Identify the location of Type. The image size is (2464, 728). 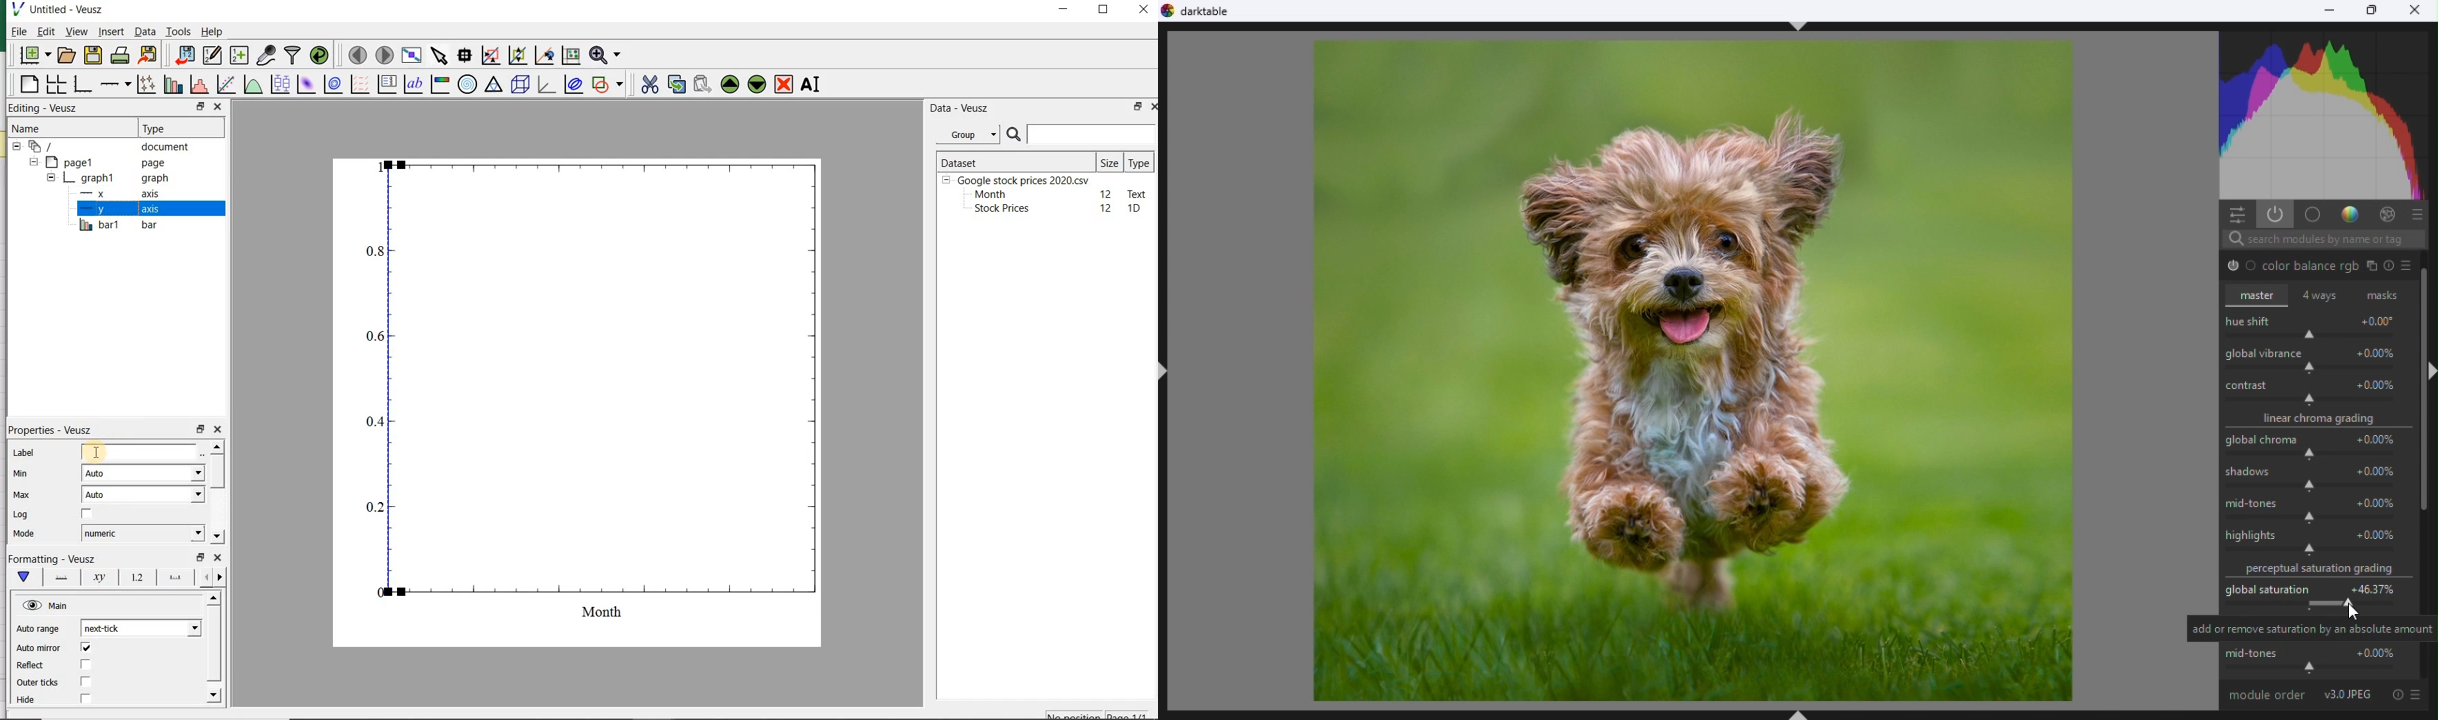
(1139, 162).